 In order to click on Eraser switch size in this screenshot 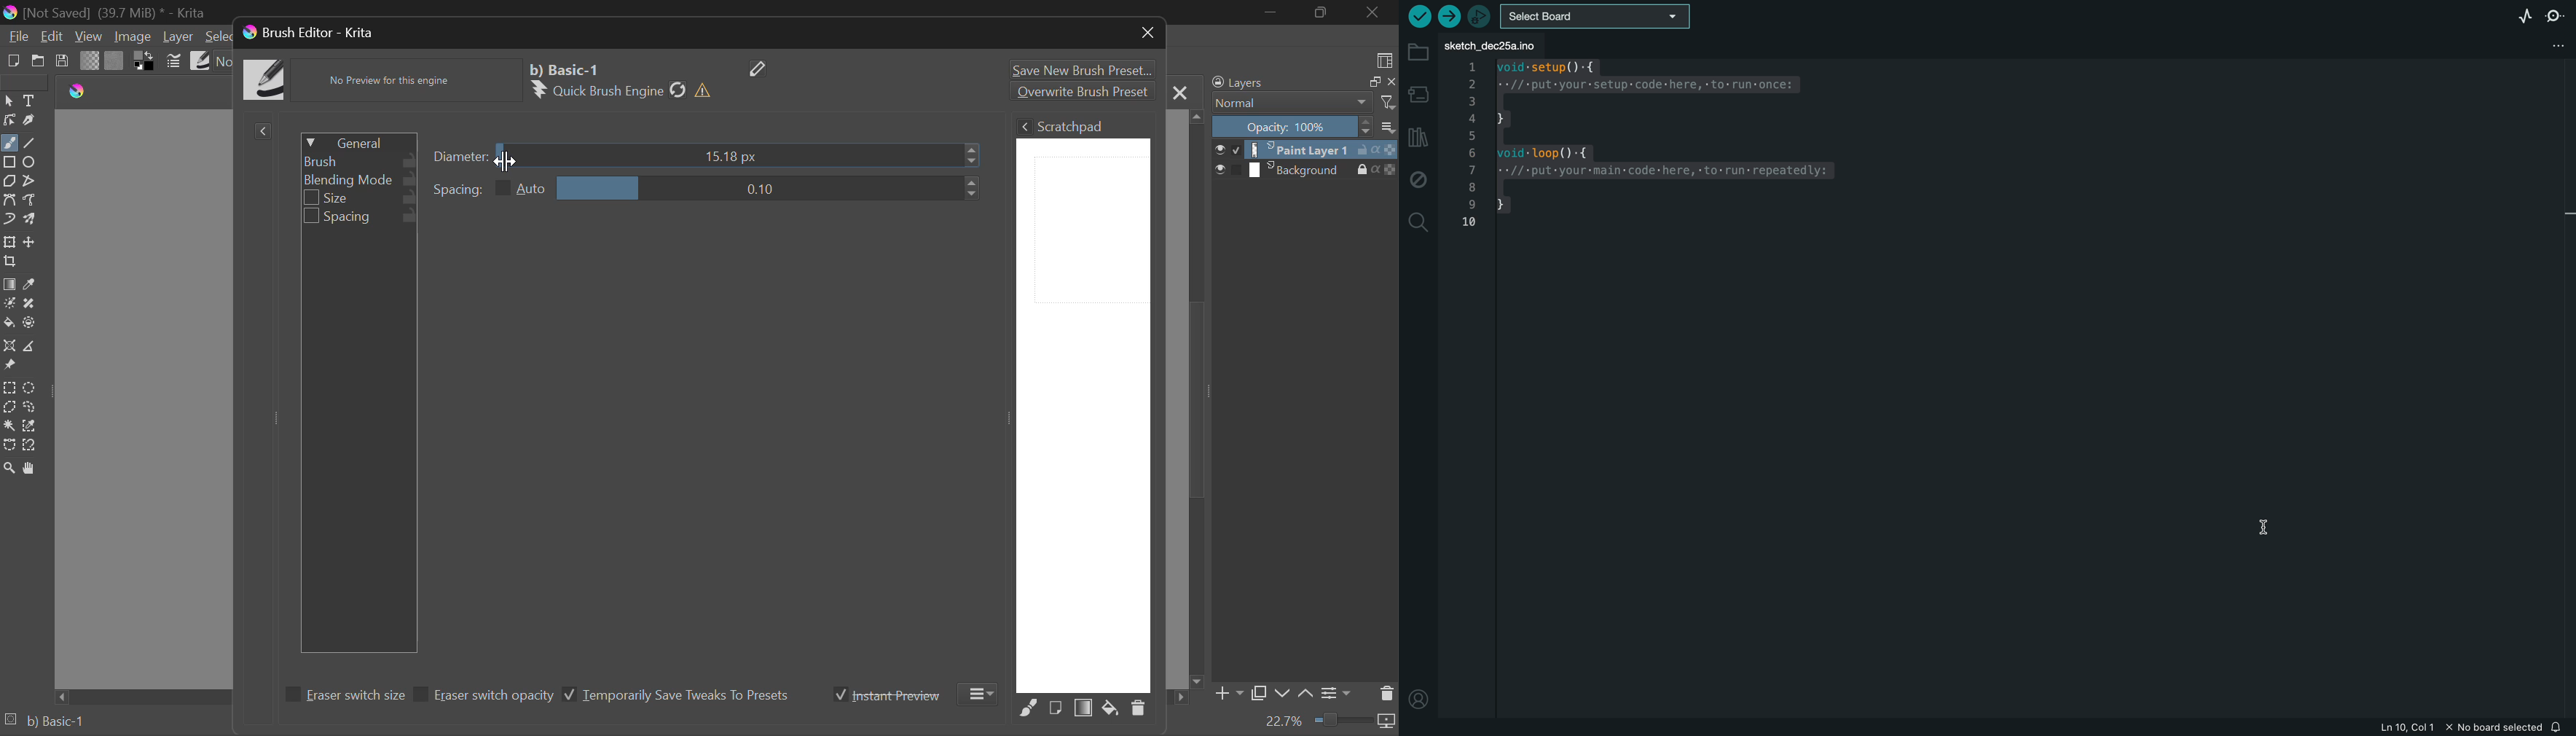, I will do `click(342, 697)`.